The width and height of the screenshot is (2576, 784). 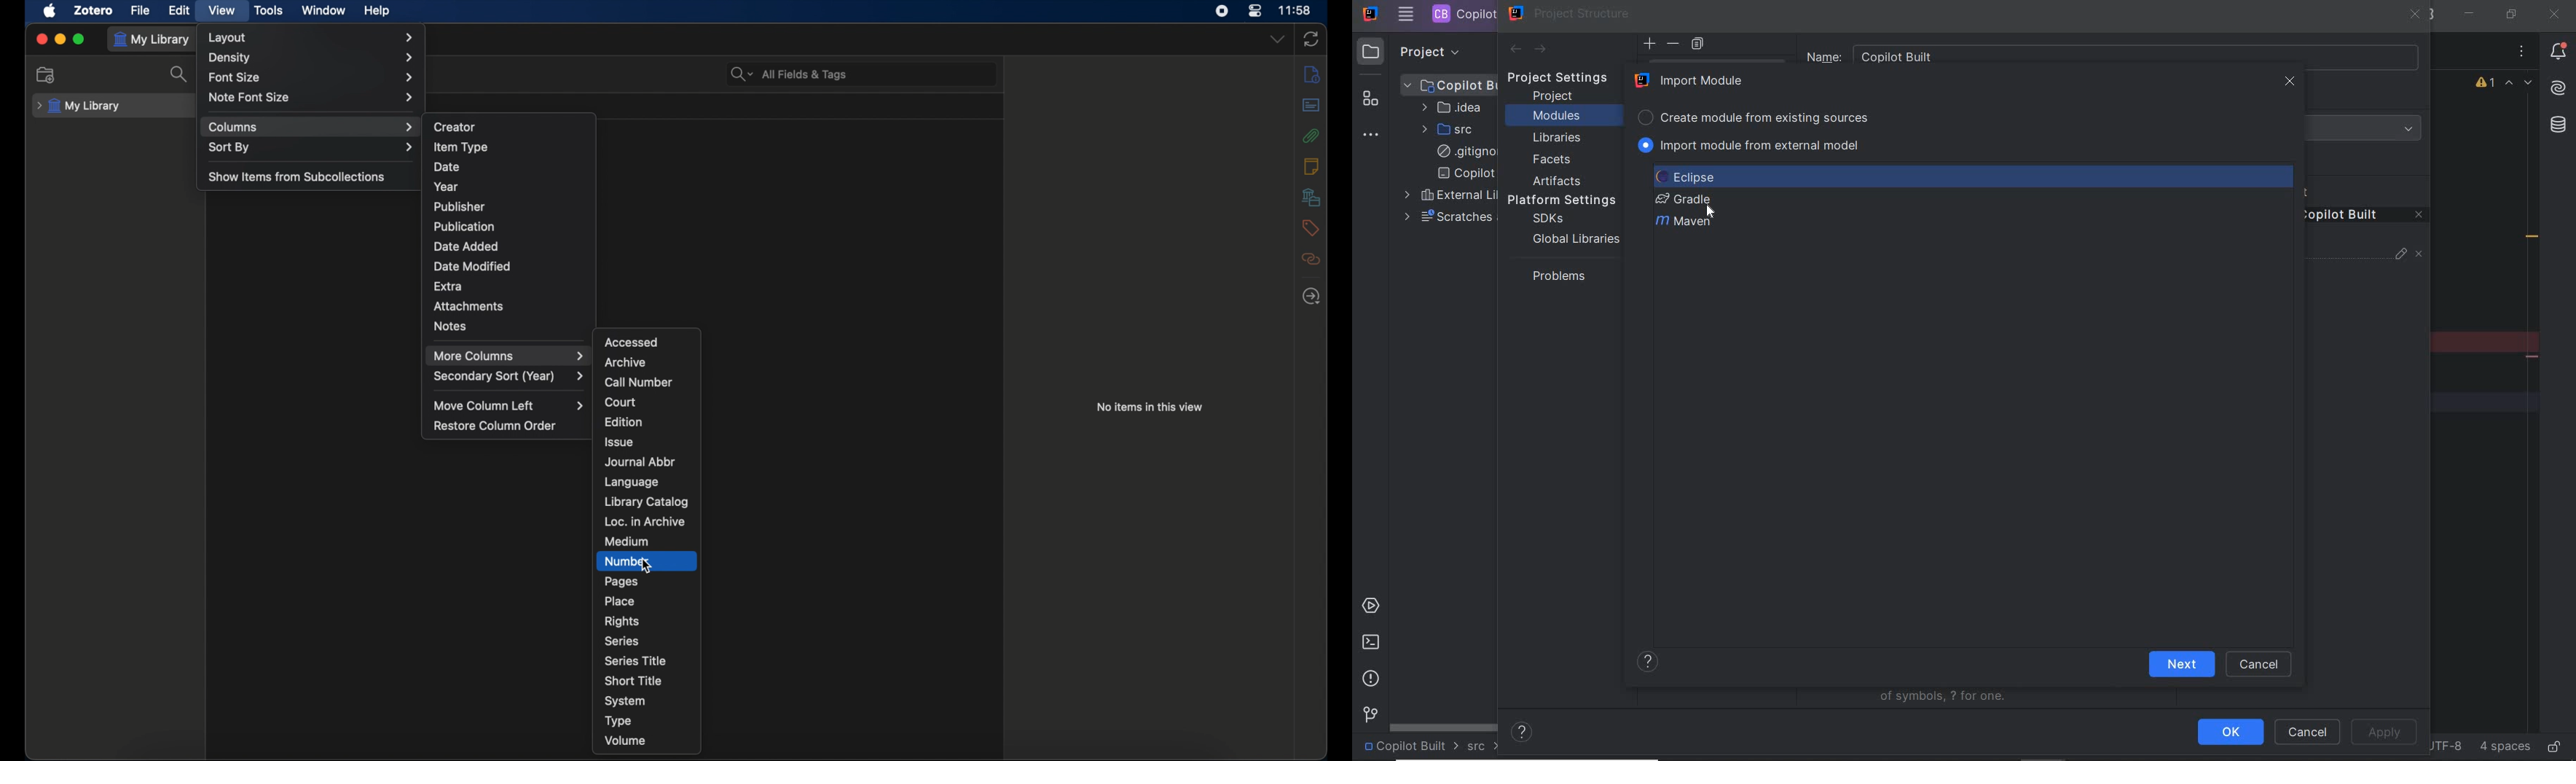 What do you see at coordinates (2470, 14) in the screenshot?
I see `minimize` at bounding box center [2470, 14].